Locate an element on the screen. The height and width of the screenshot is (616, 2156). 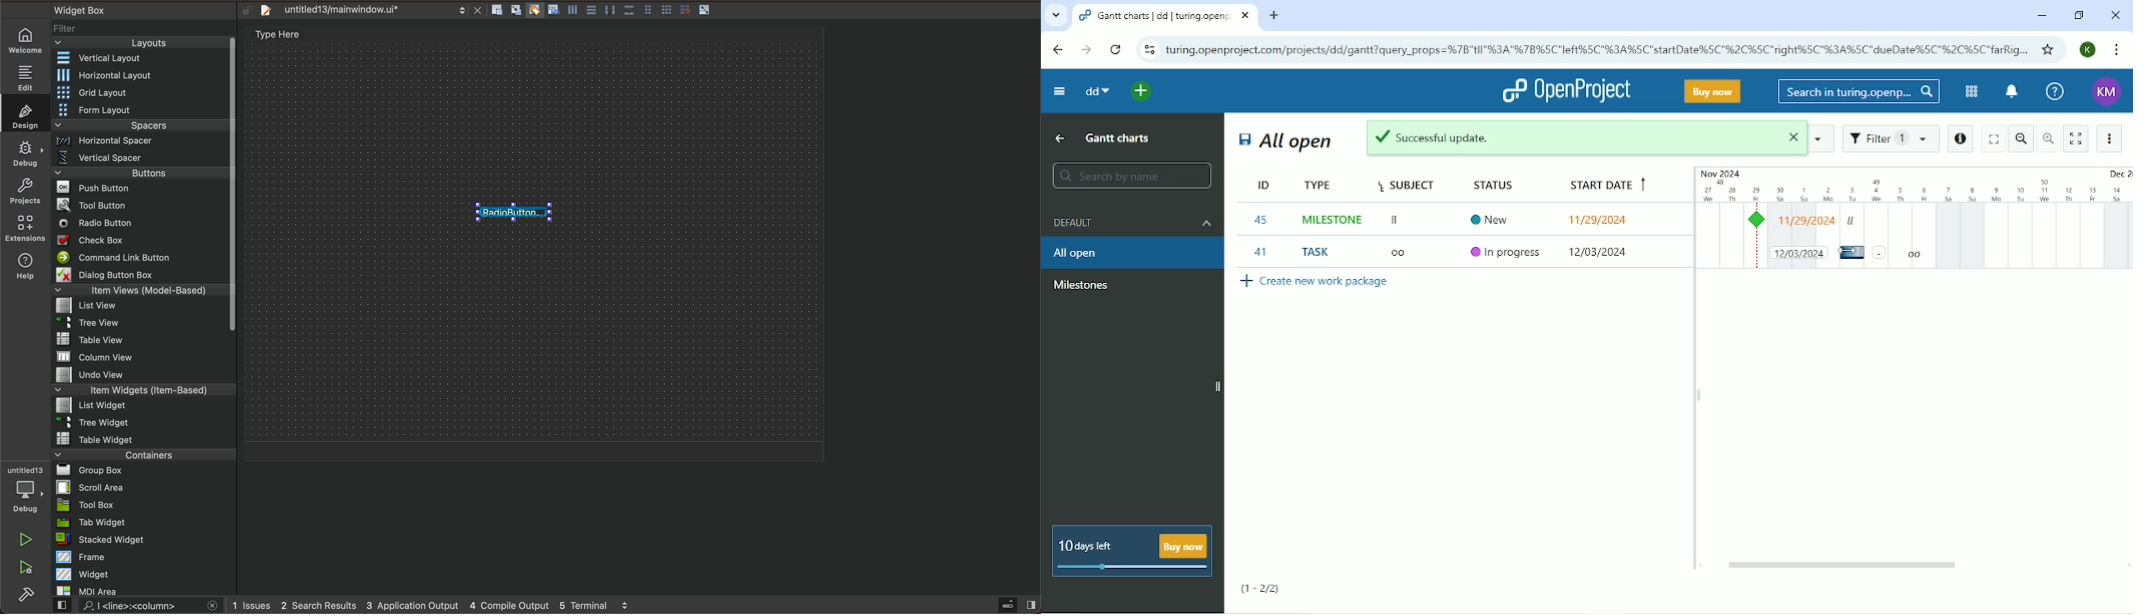
 is located at coordinates (571, 12).